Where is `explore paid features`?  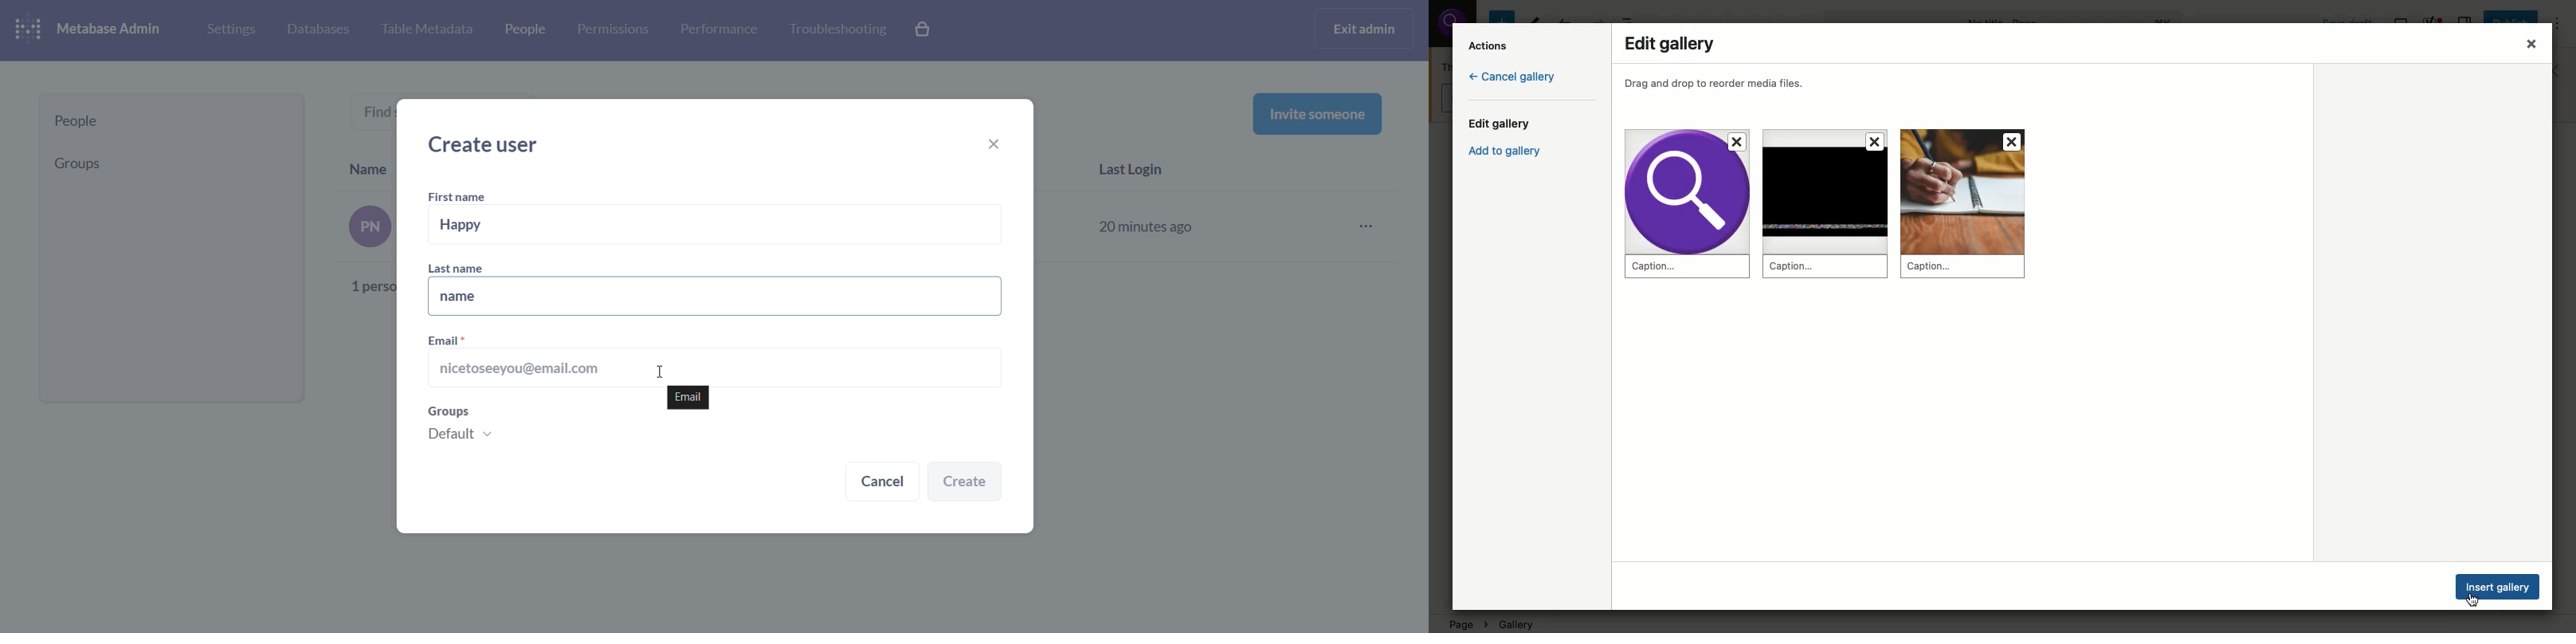
explore paid features is located at coordinates (924, 31).